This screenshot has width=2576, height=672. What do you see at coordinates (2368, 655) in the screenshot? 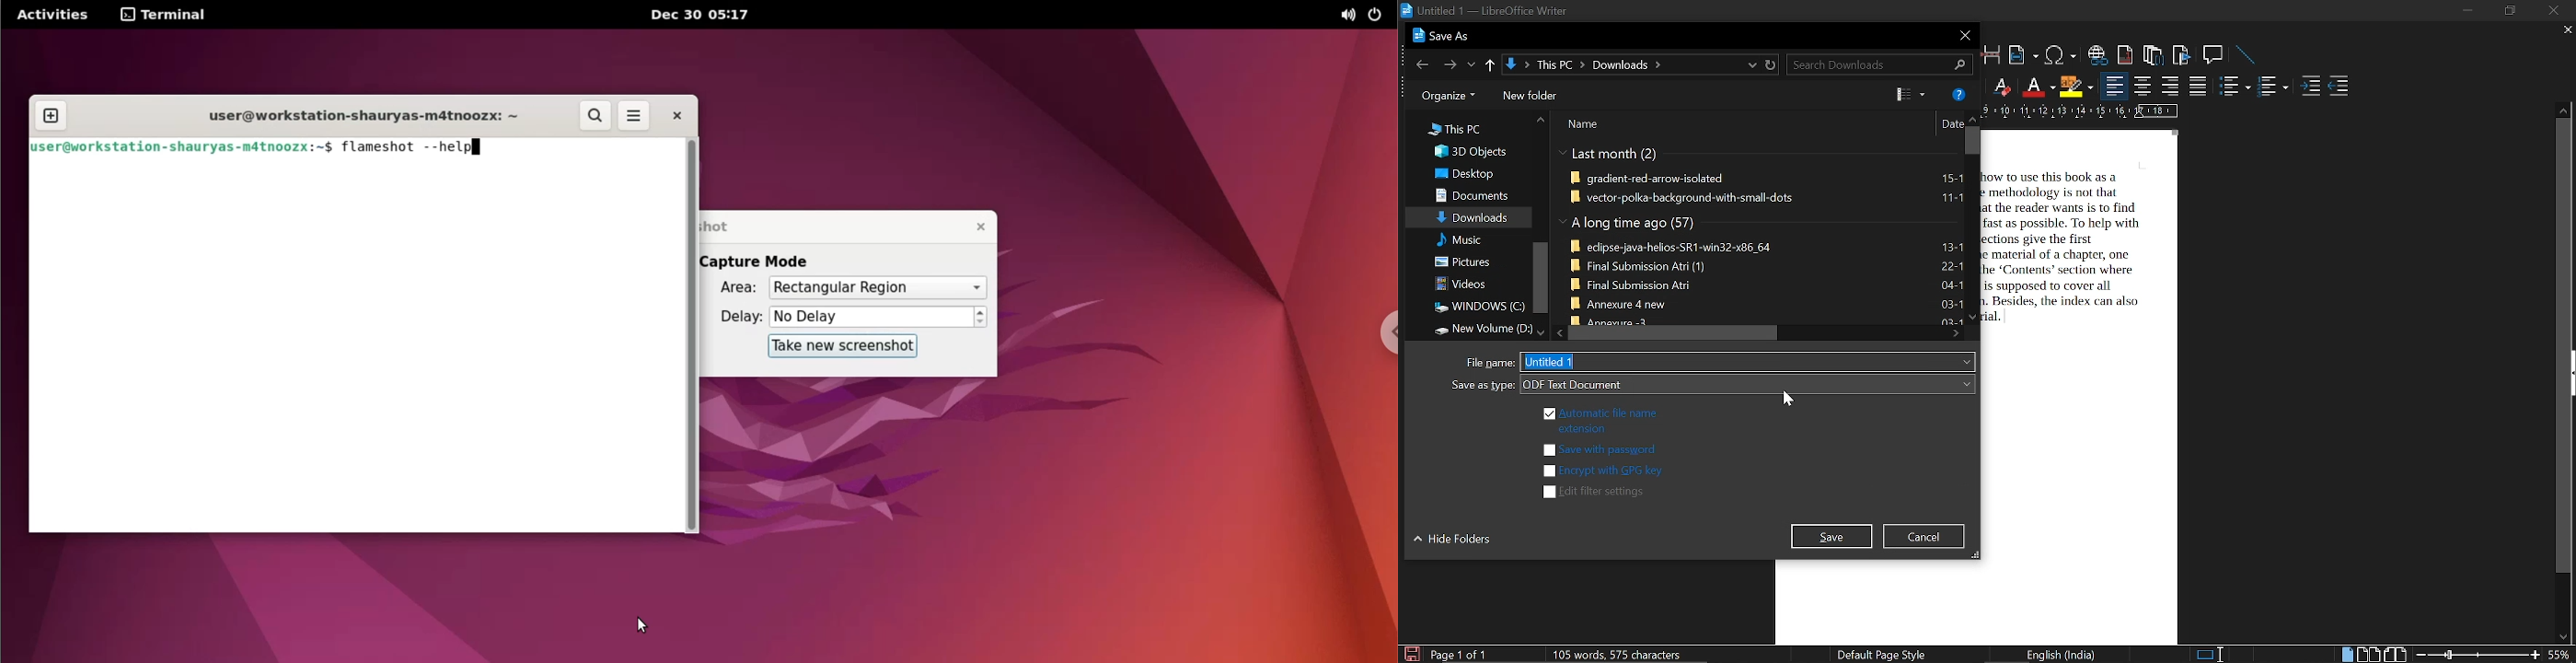
I see `multiple page view` at bounding box center [2368, 655].